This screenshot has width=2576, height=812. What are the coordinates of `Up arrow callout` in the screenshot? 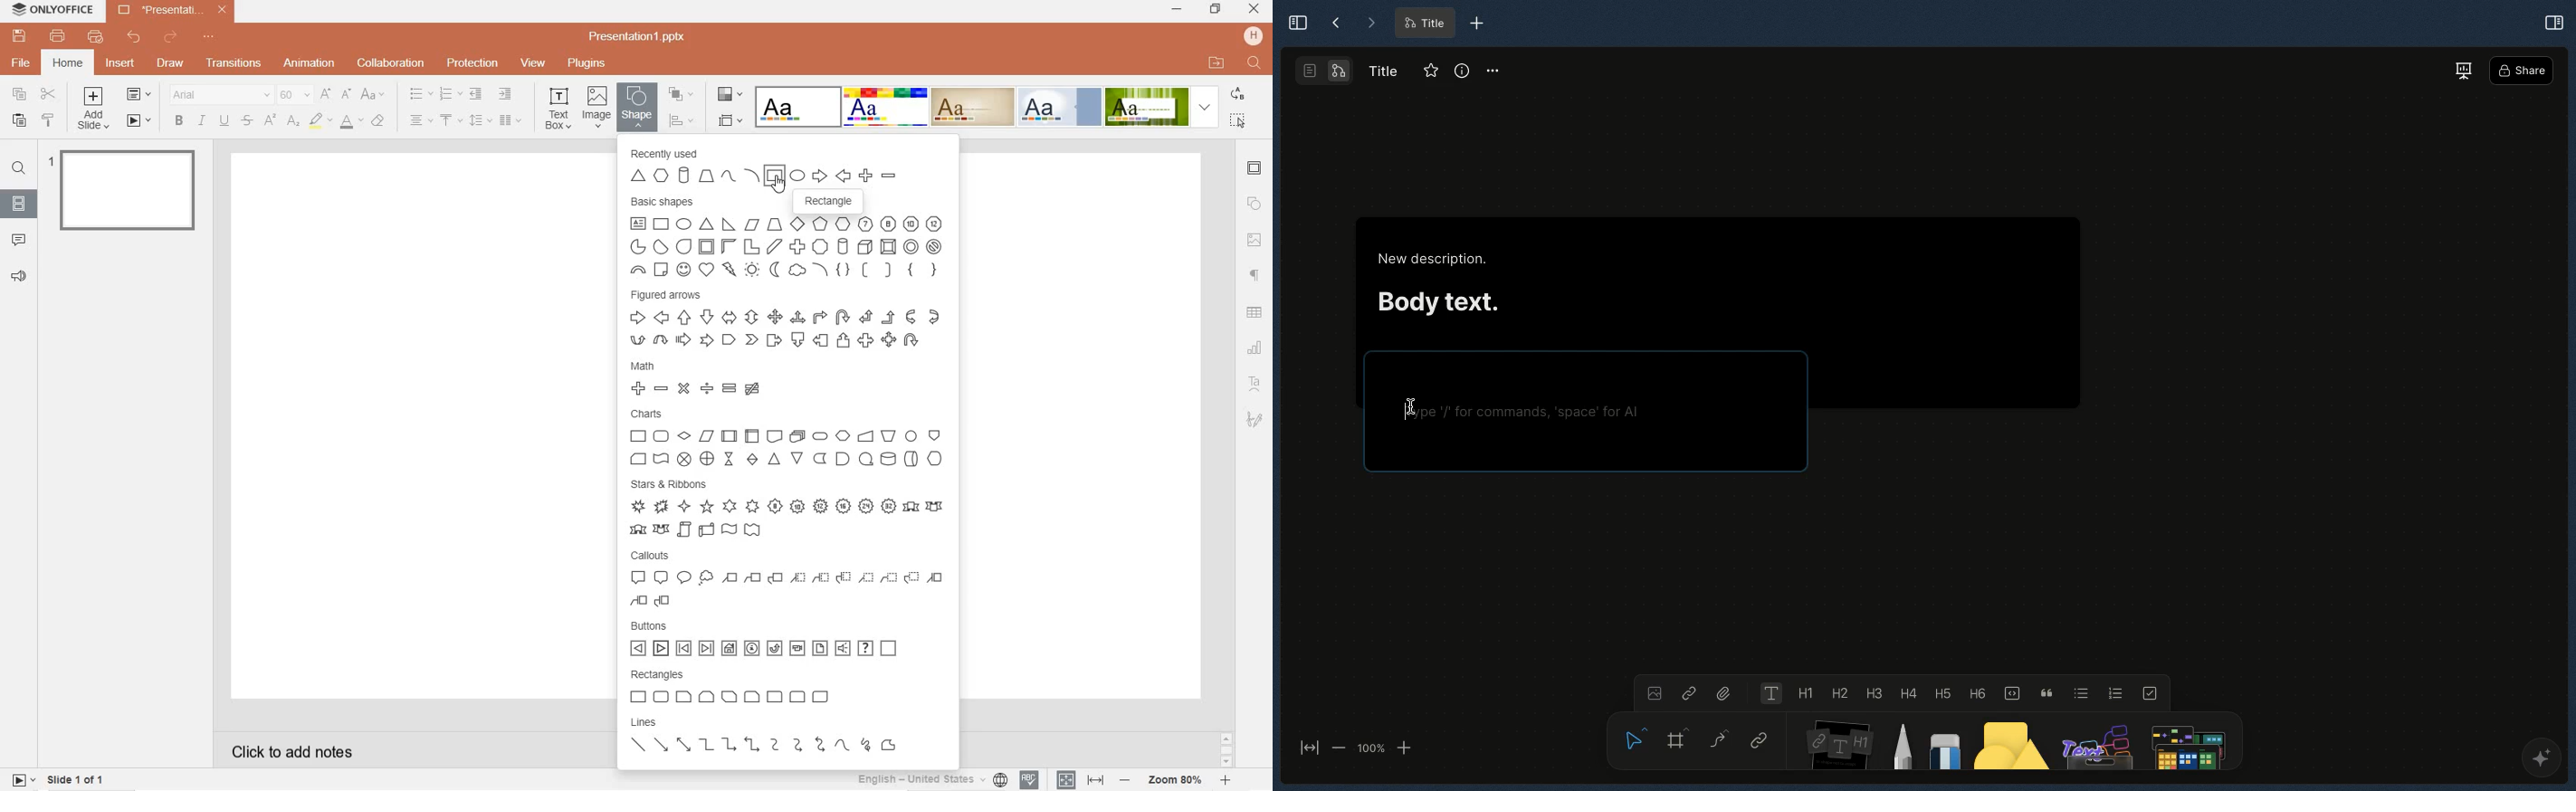 It's located at (843, 341).